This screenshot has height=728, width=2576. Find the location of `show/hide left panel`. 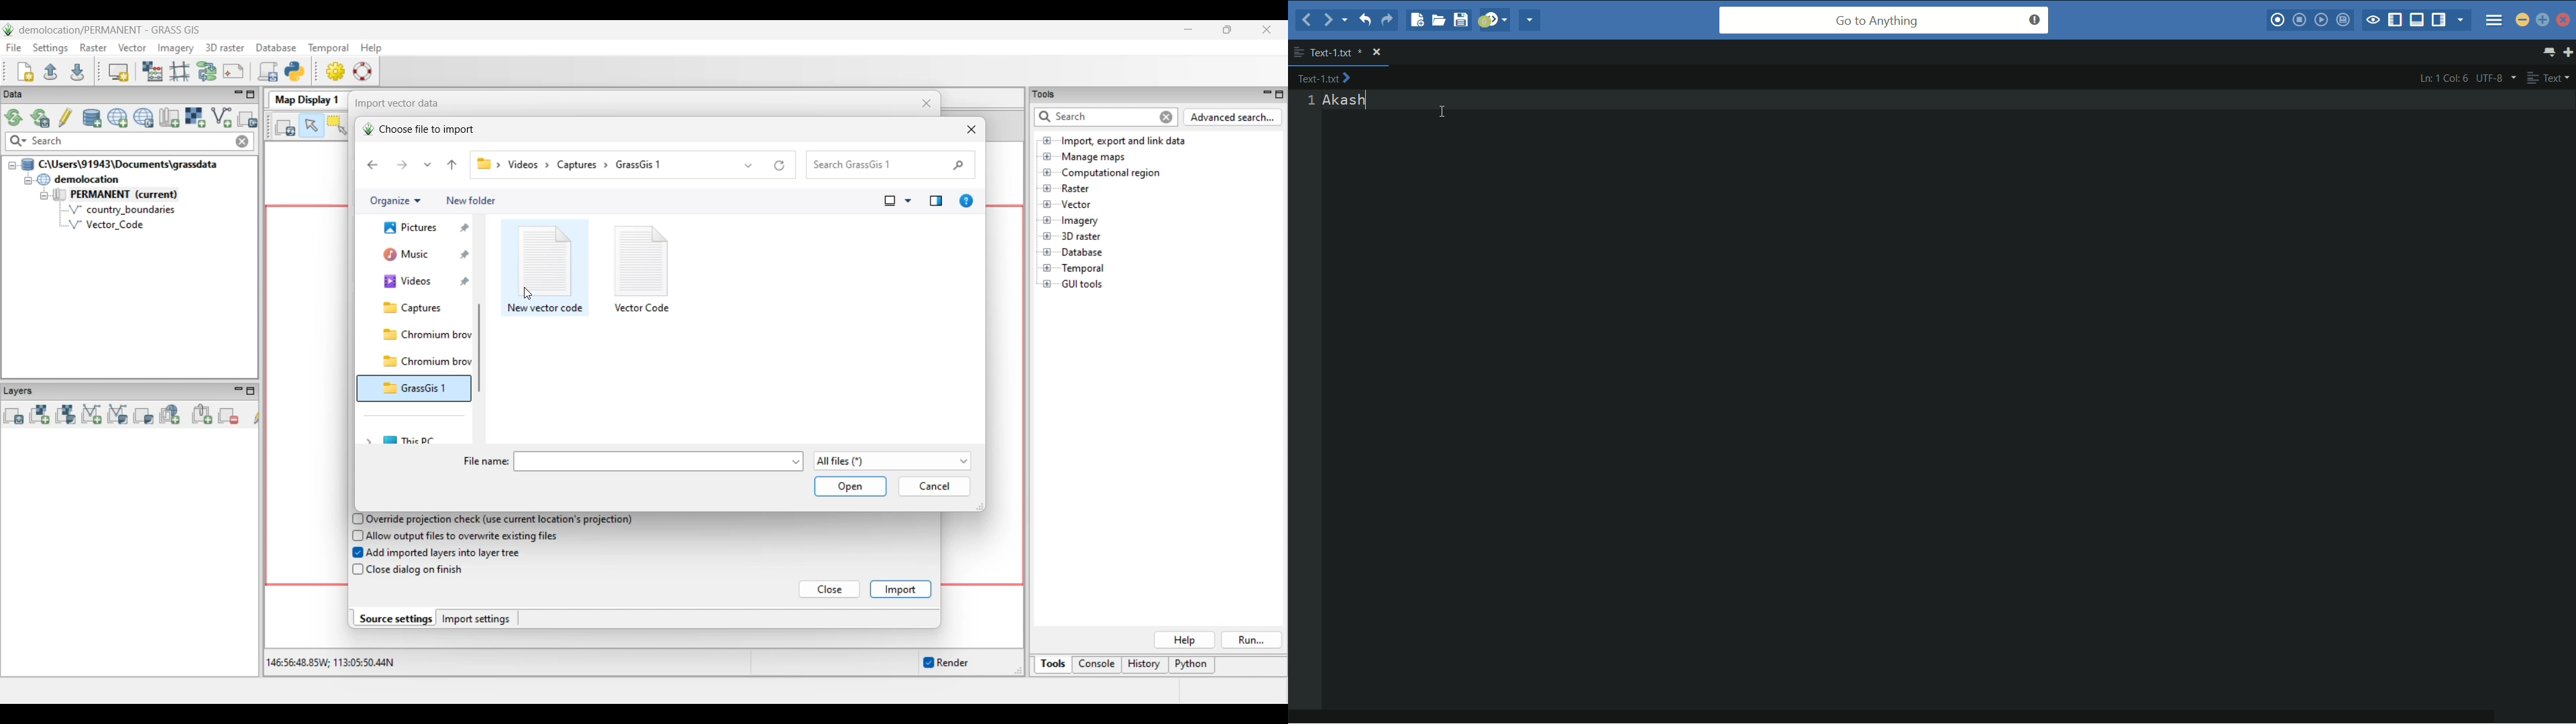

show/hide left panel is located at coordinates (2396, 20).